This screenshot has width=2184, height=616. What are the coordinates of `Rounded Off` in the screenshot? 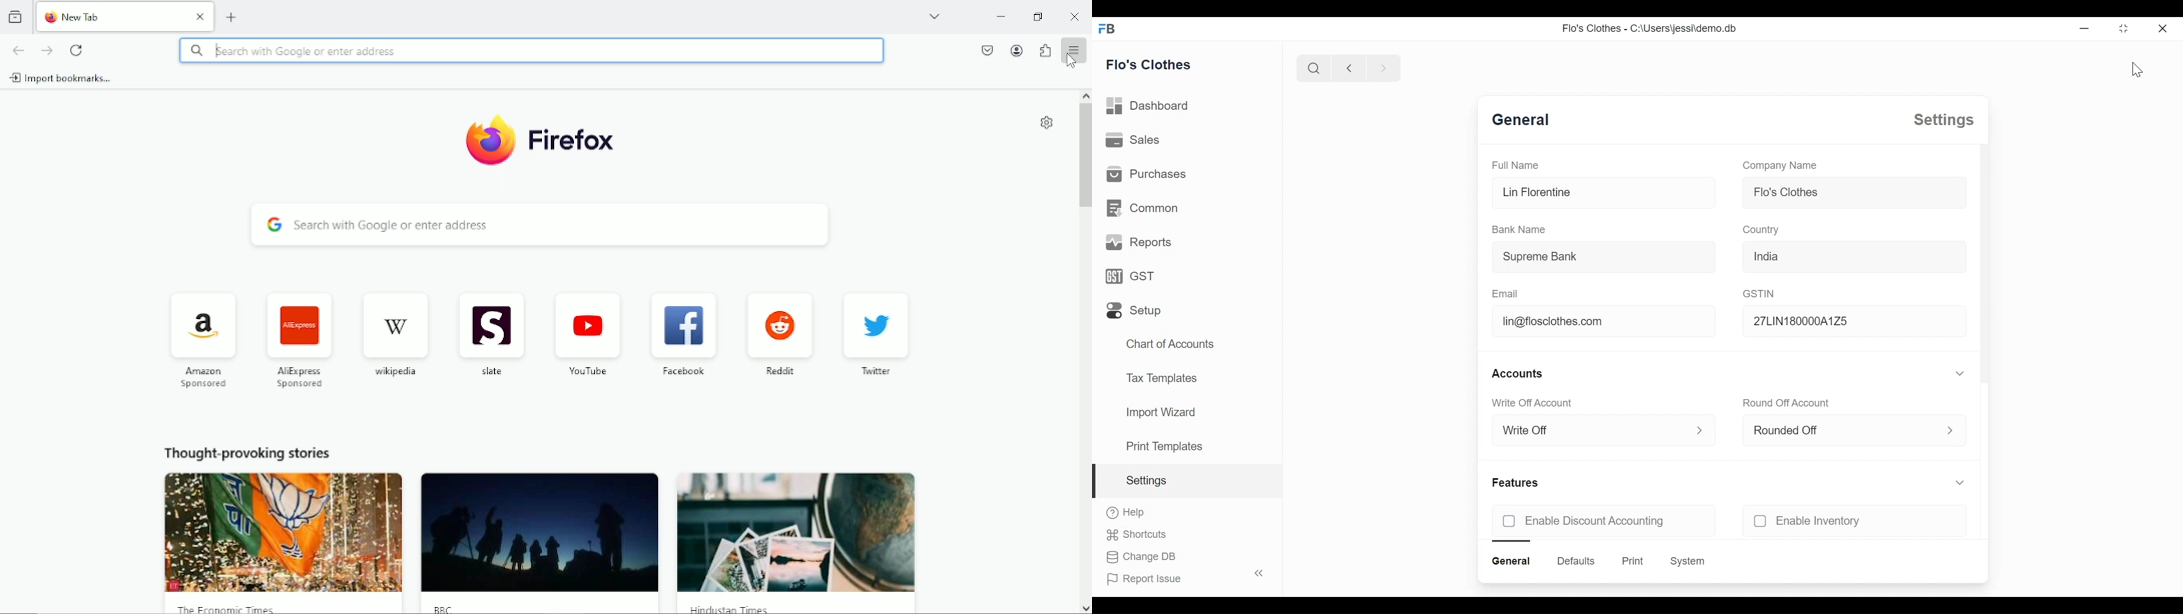 It's located at (1791, 431).